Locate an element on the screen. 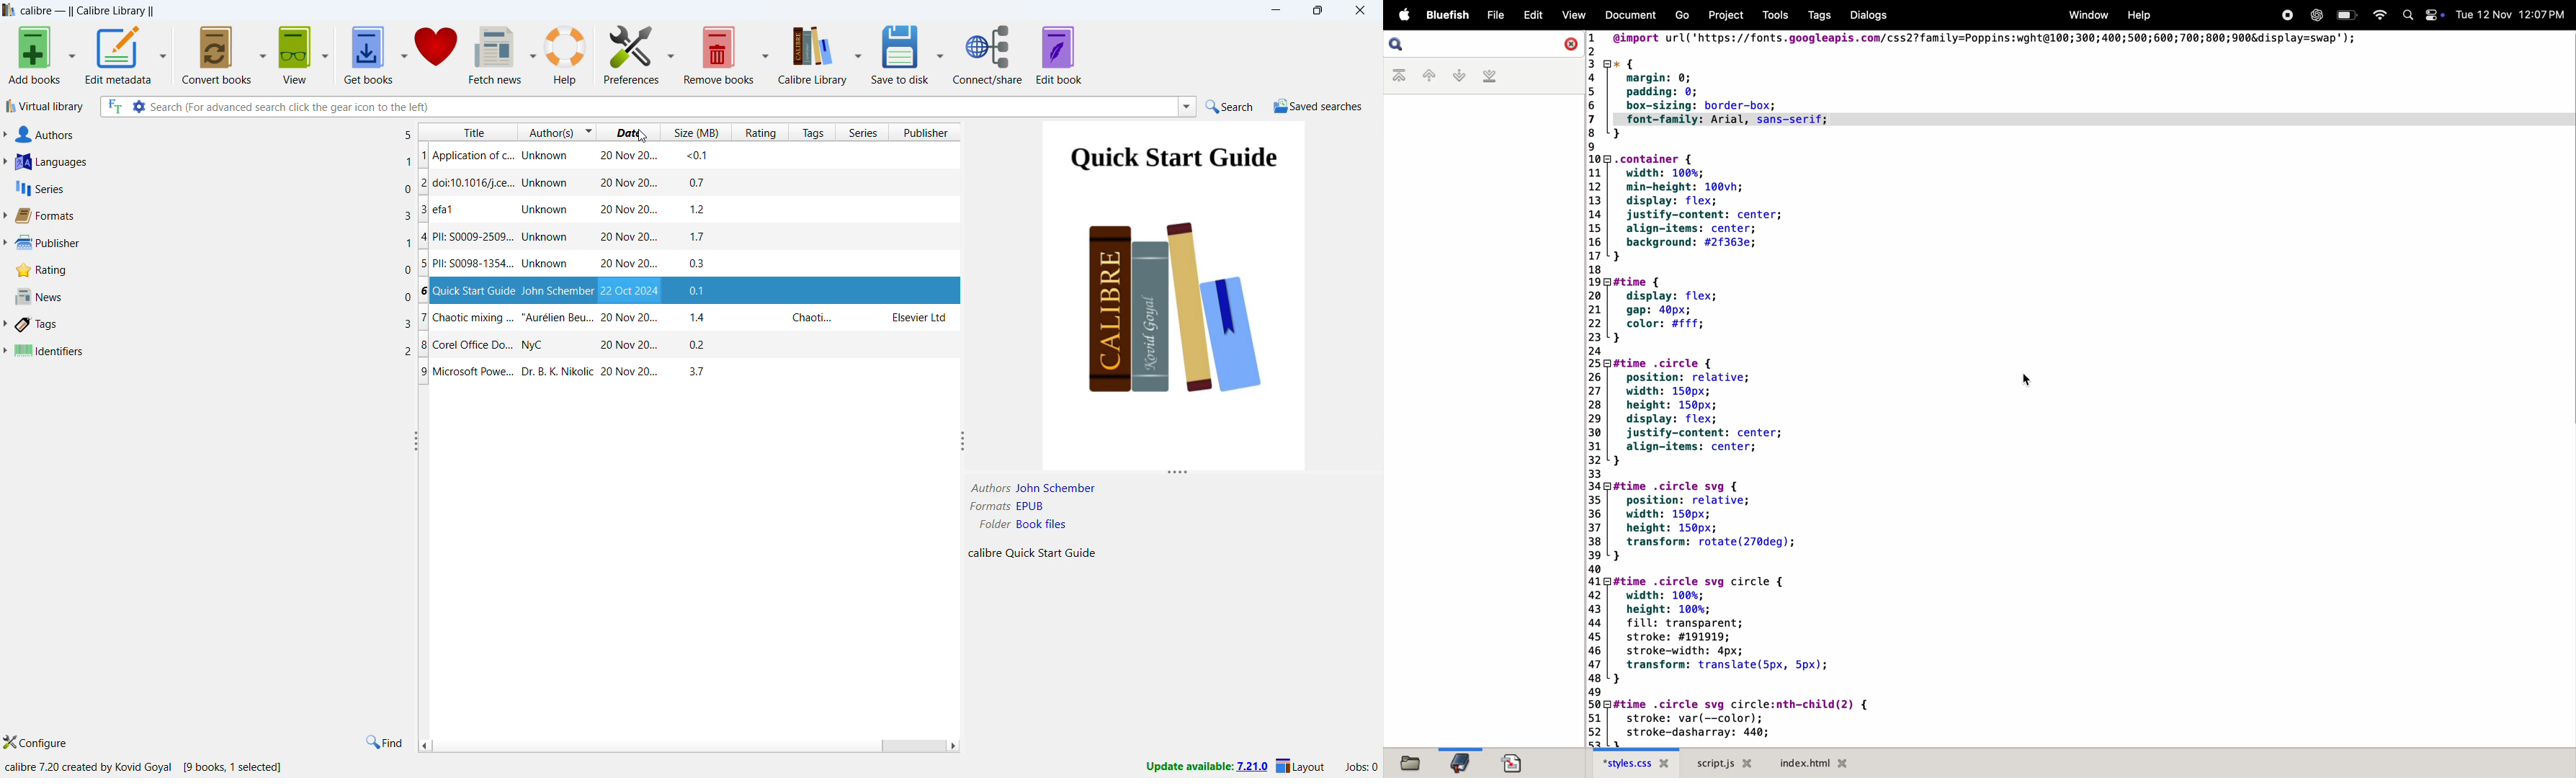 The height and width of the screenshot is (784, 2576). <0.1 is located at coordinates (698, 157).